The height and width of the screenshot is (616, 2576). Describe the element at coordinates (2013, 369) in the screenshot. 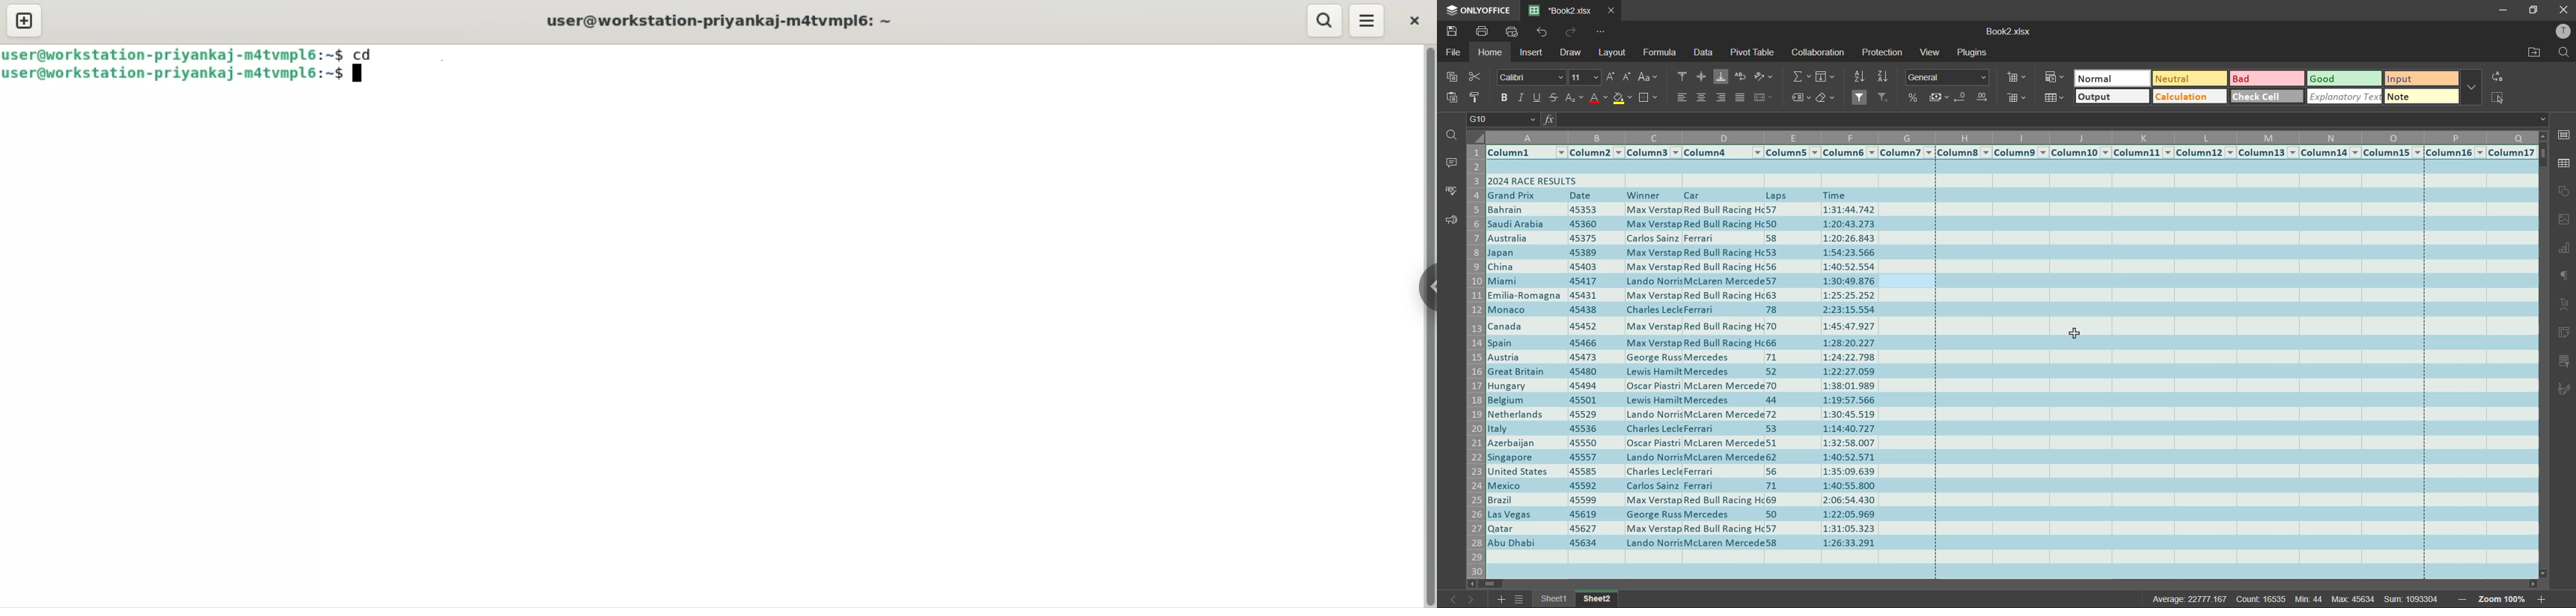

I see `Applied alternating row colors to the whole data` at that location.